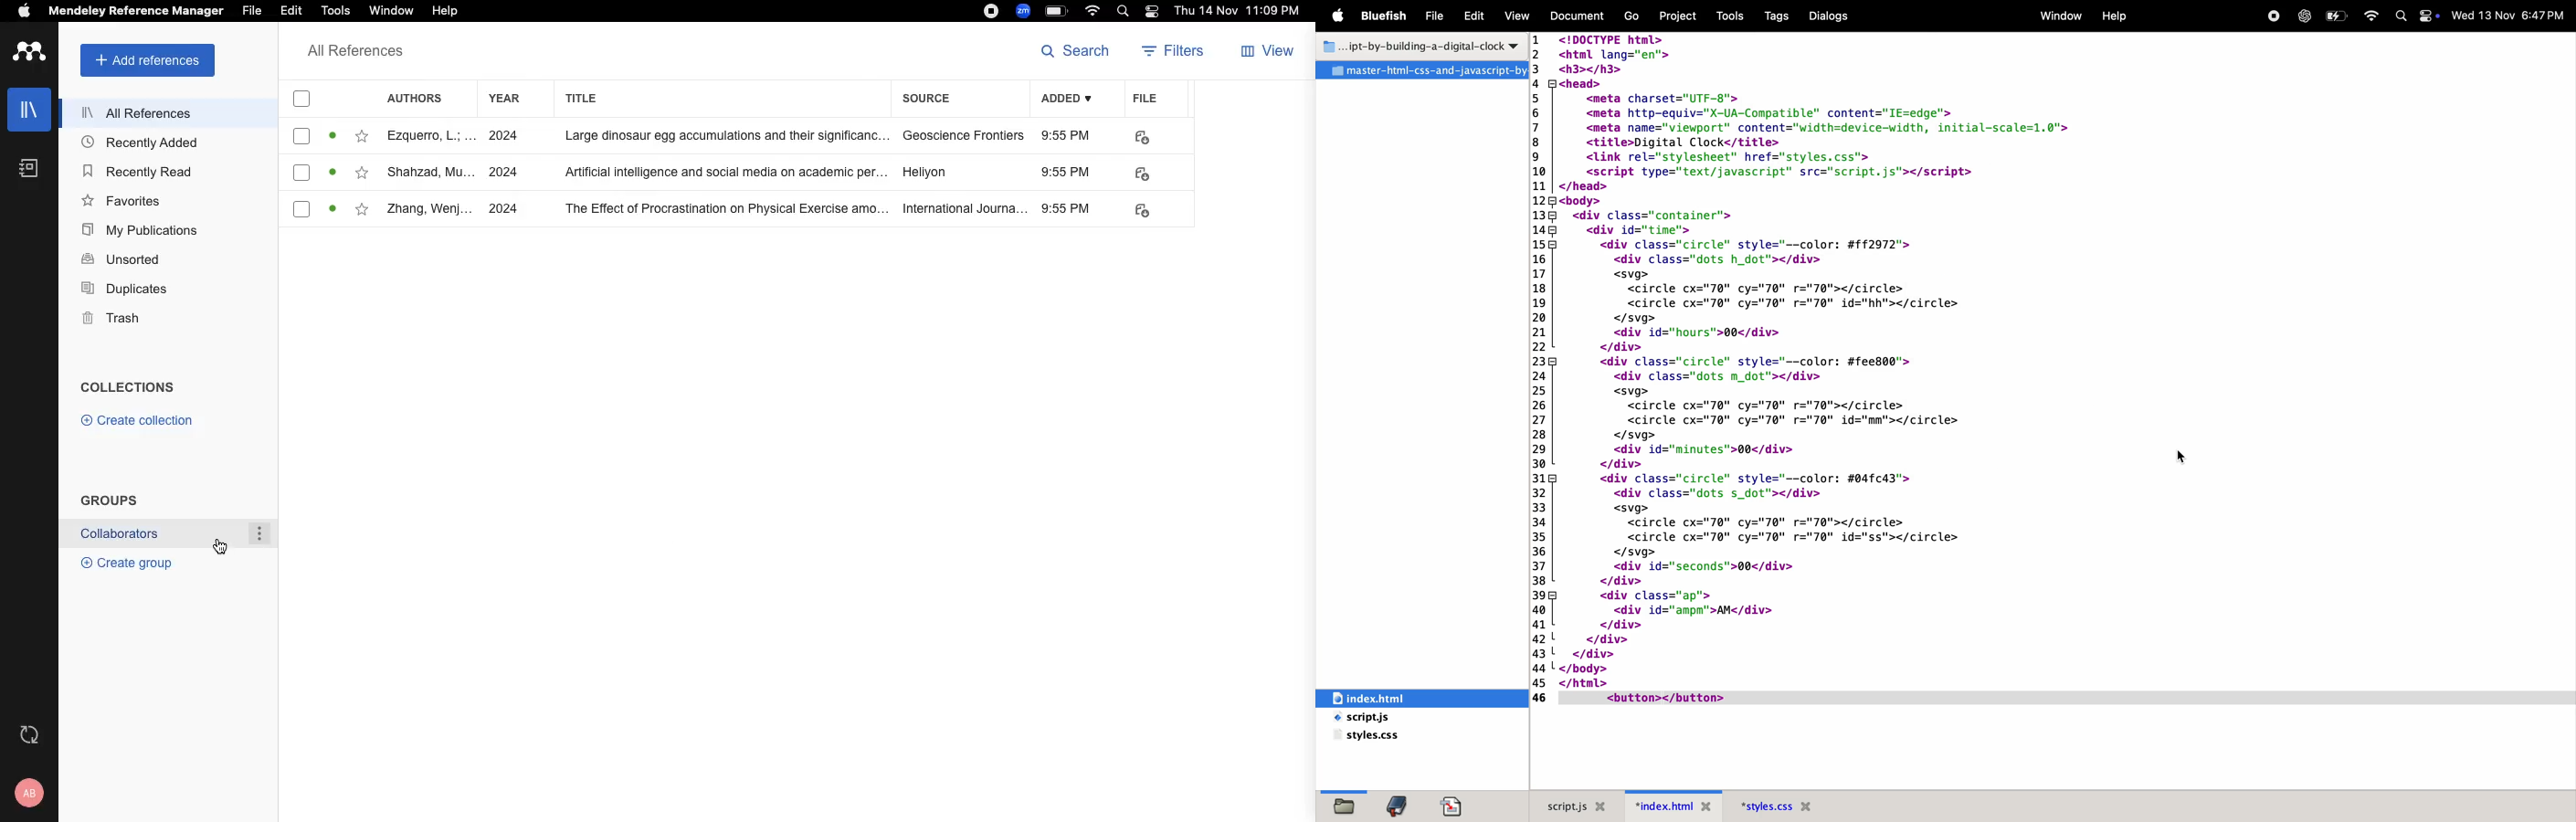  Describe the element at coordinates (1169, 54) in the screenshot. I see `filters` at that location.